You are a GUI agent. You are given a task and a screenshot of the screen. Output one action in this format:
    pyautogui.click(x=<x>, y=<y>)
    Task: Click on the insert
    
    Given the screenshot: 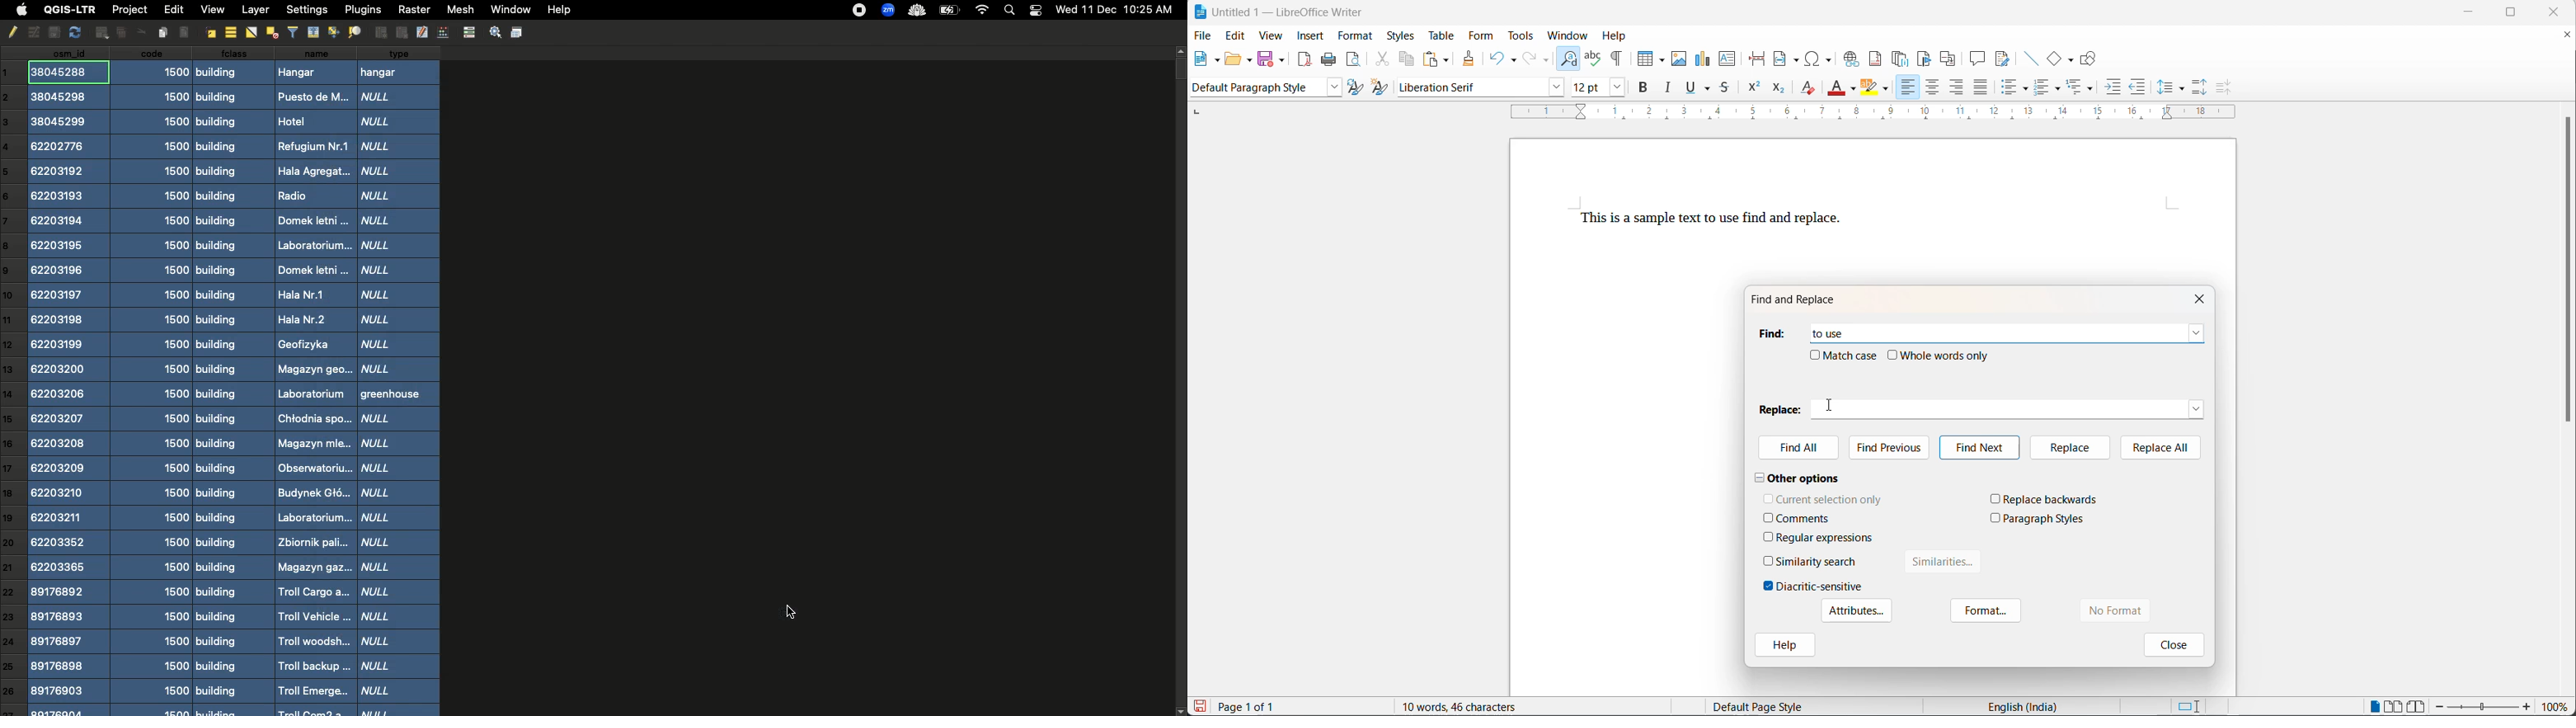 What is the action you would take?
    pyautogui.click(x=1311, y=35)
    